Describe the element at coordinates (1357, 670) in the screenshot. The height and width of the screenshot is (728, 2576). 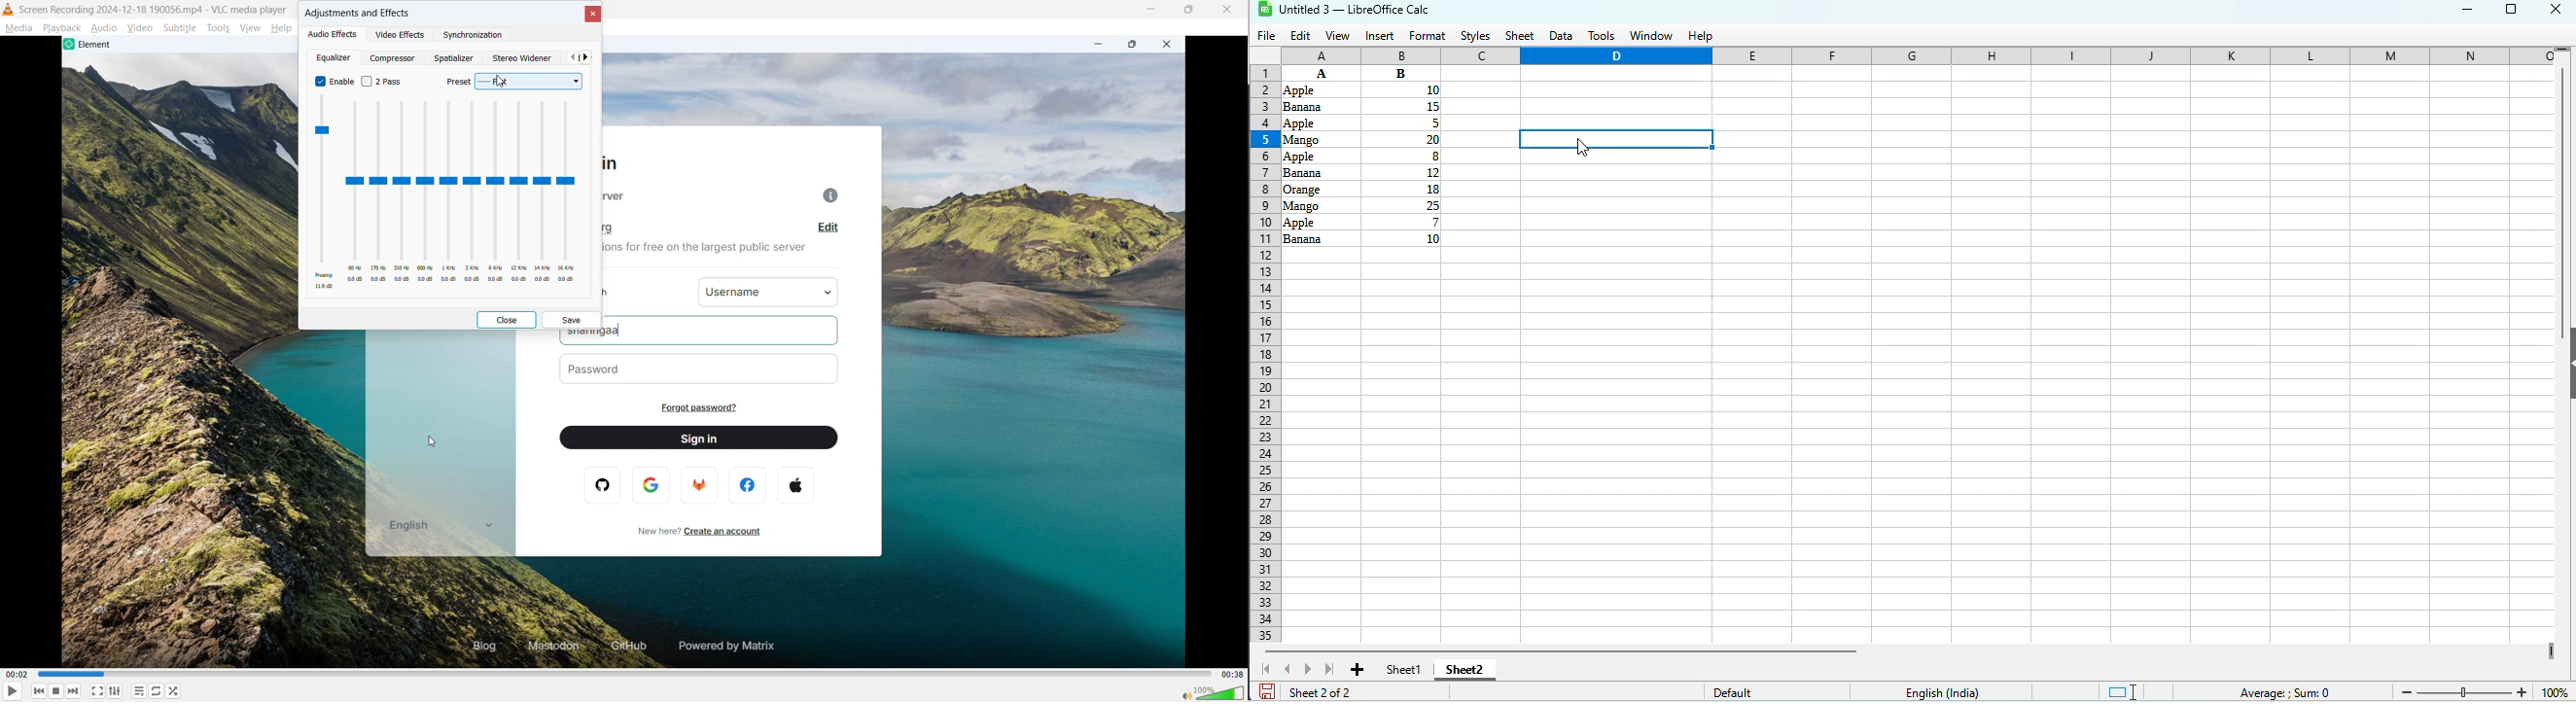
I see `add new sheet` at that location.